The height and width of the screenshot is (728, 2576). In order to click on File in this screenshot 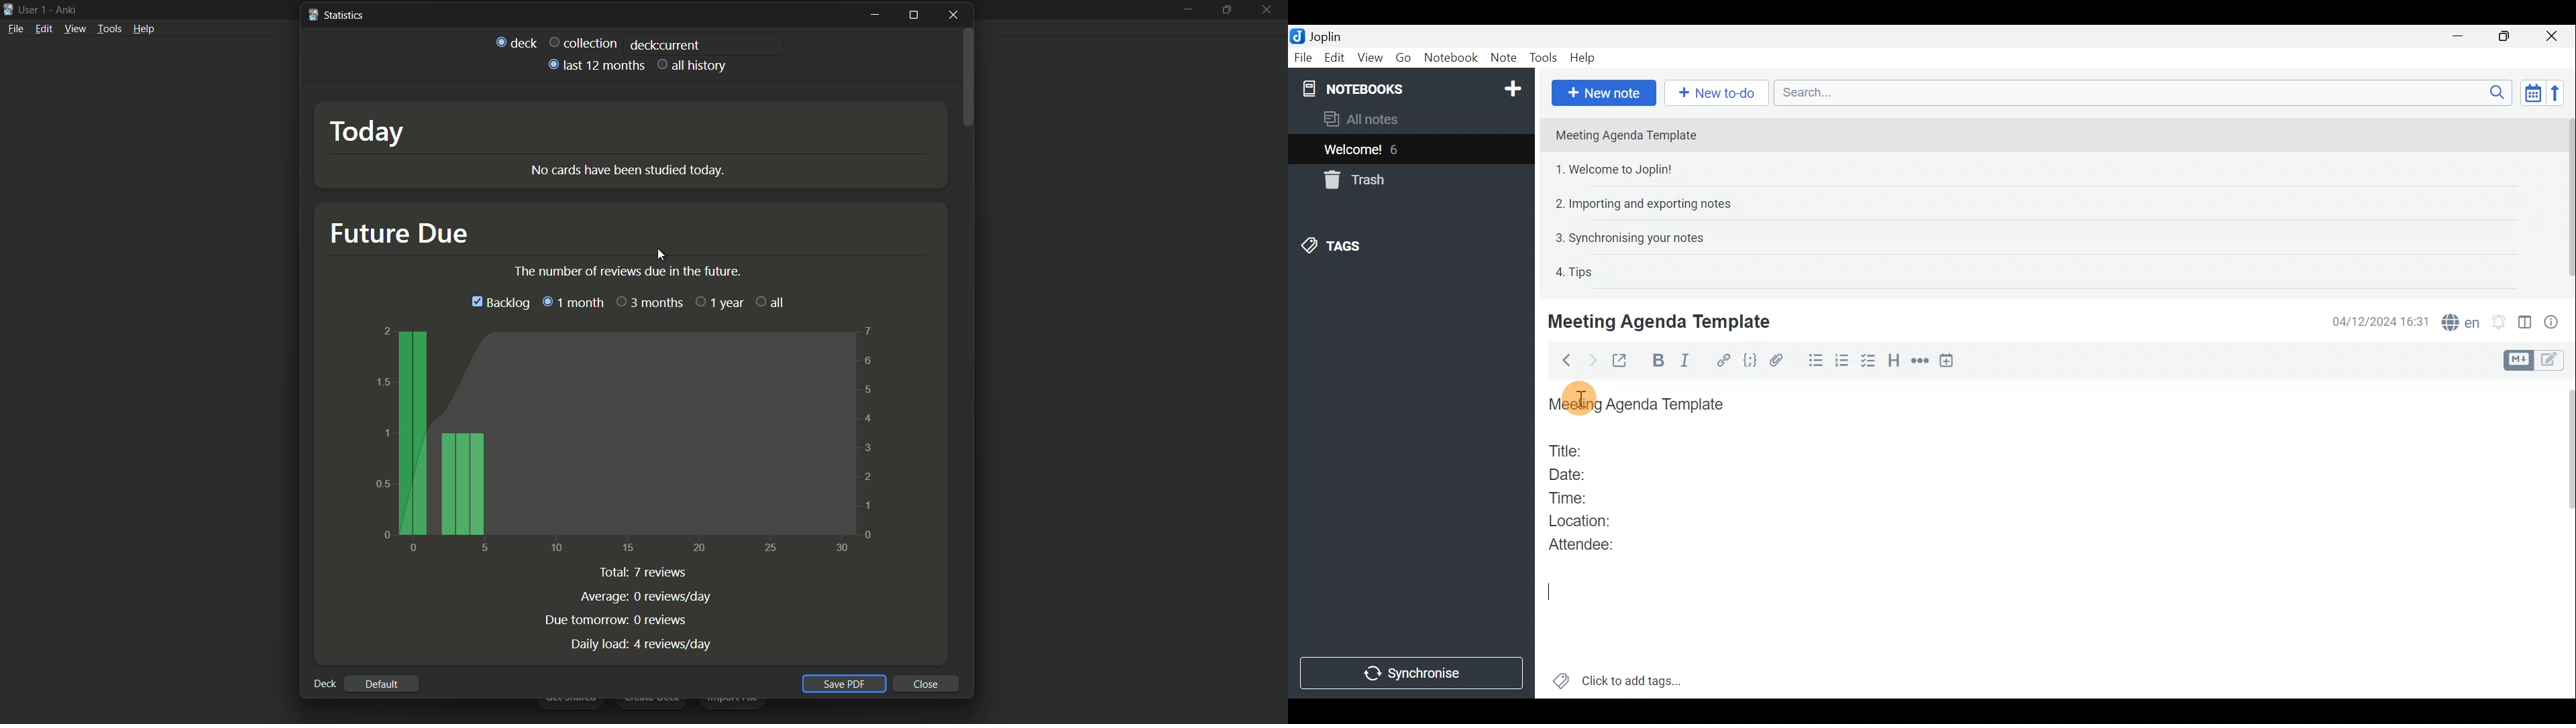, I will do `click(1303, 56)`.